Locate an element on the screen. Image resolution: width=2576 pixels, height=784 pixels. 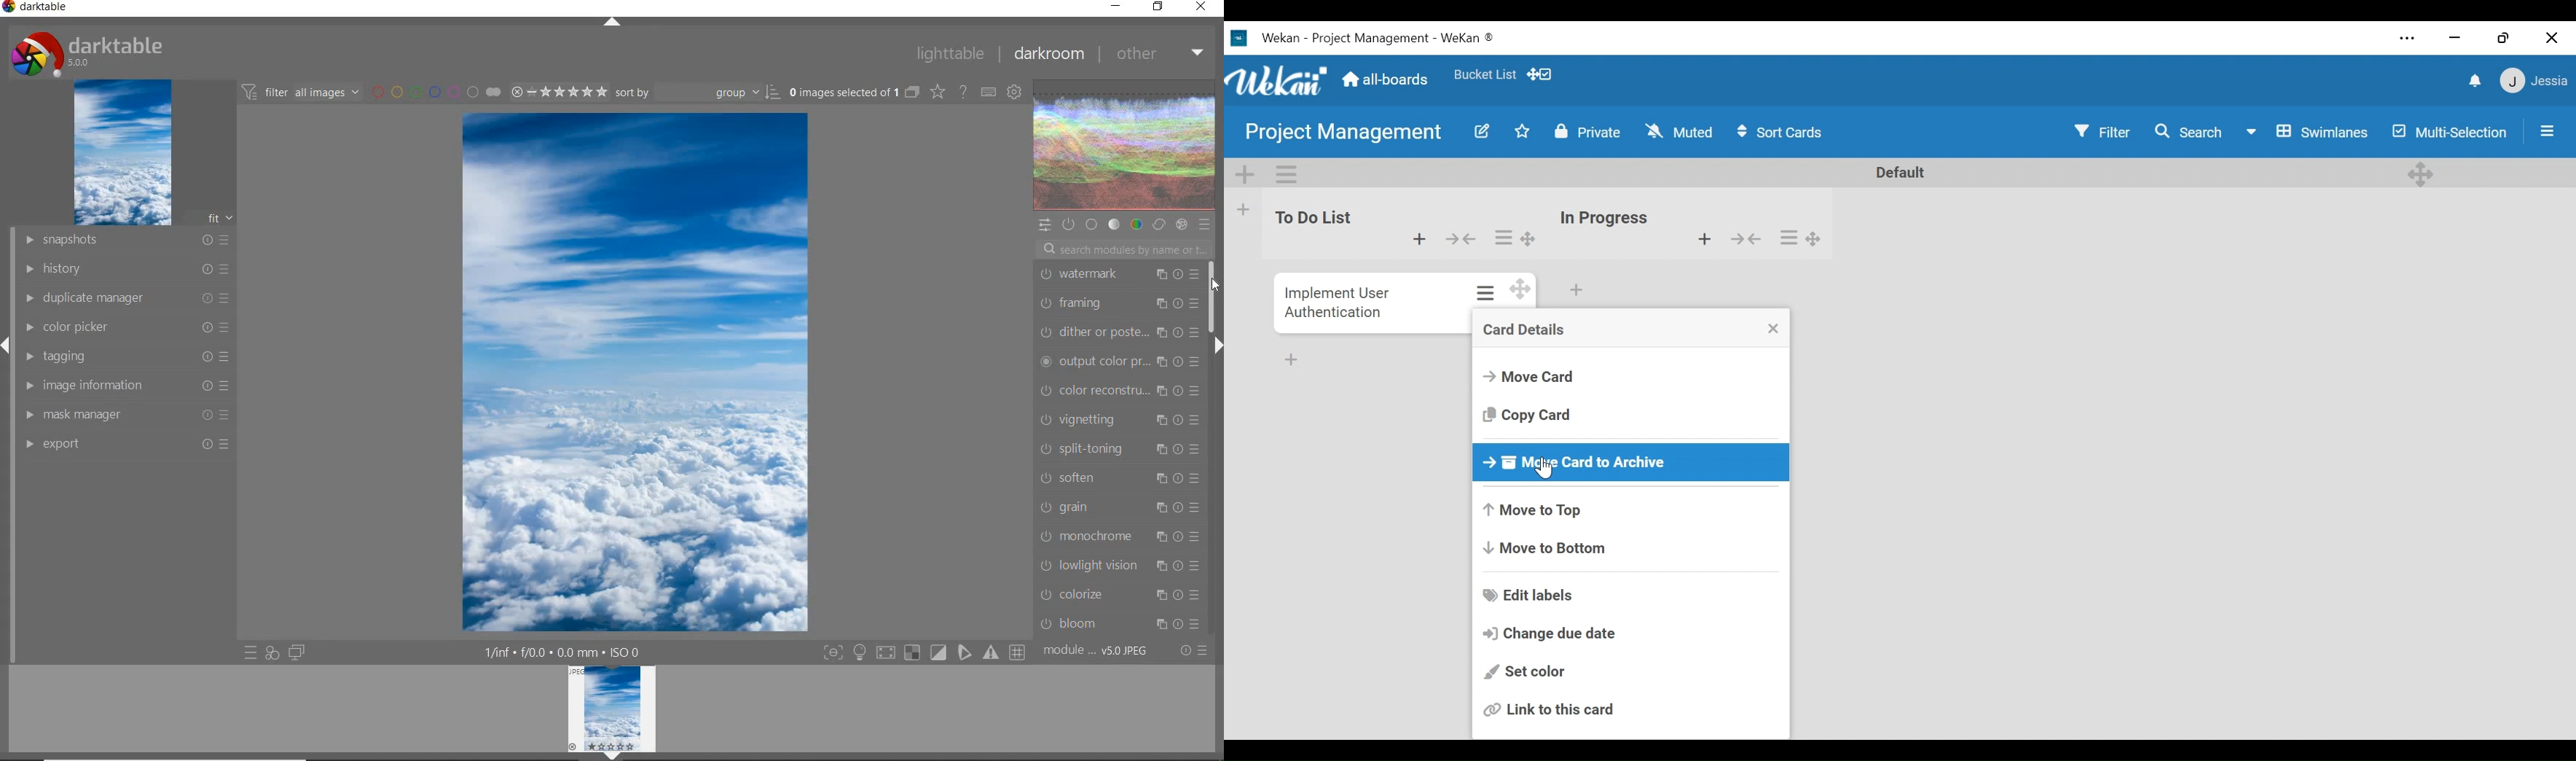
drag is located at coordinates (1518, 292).